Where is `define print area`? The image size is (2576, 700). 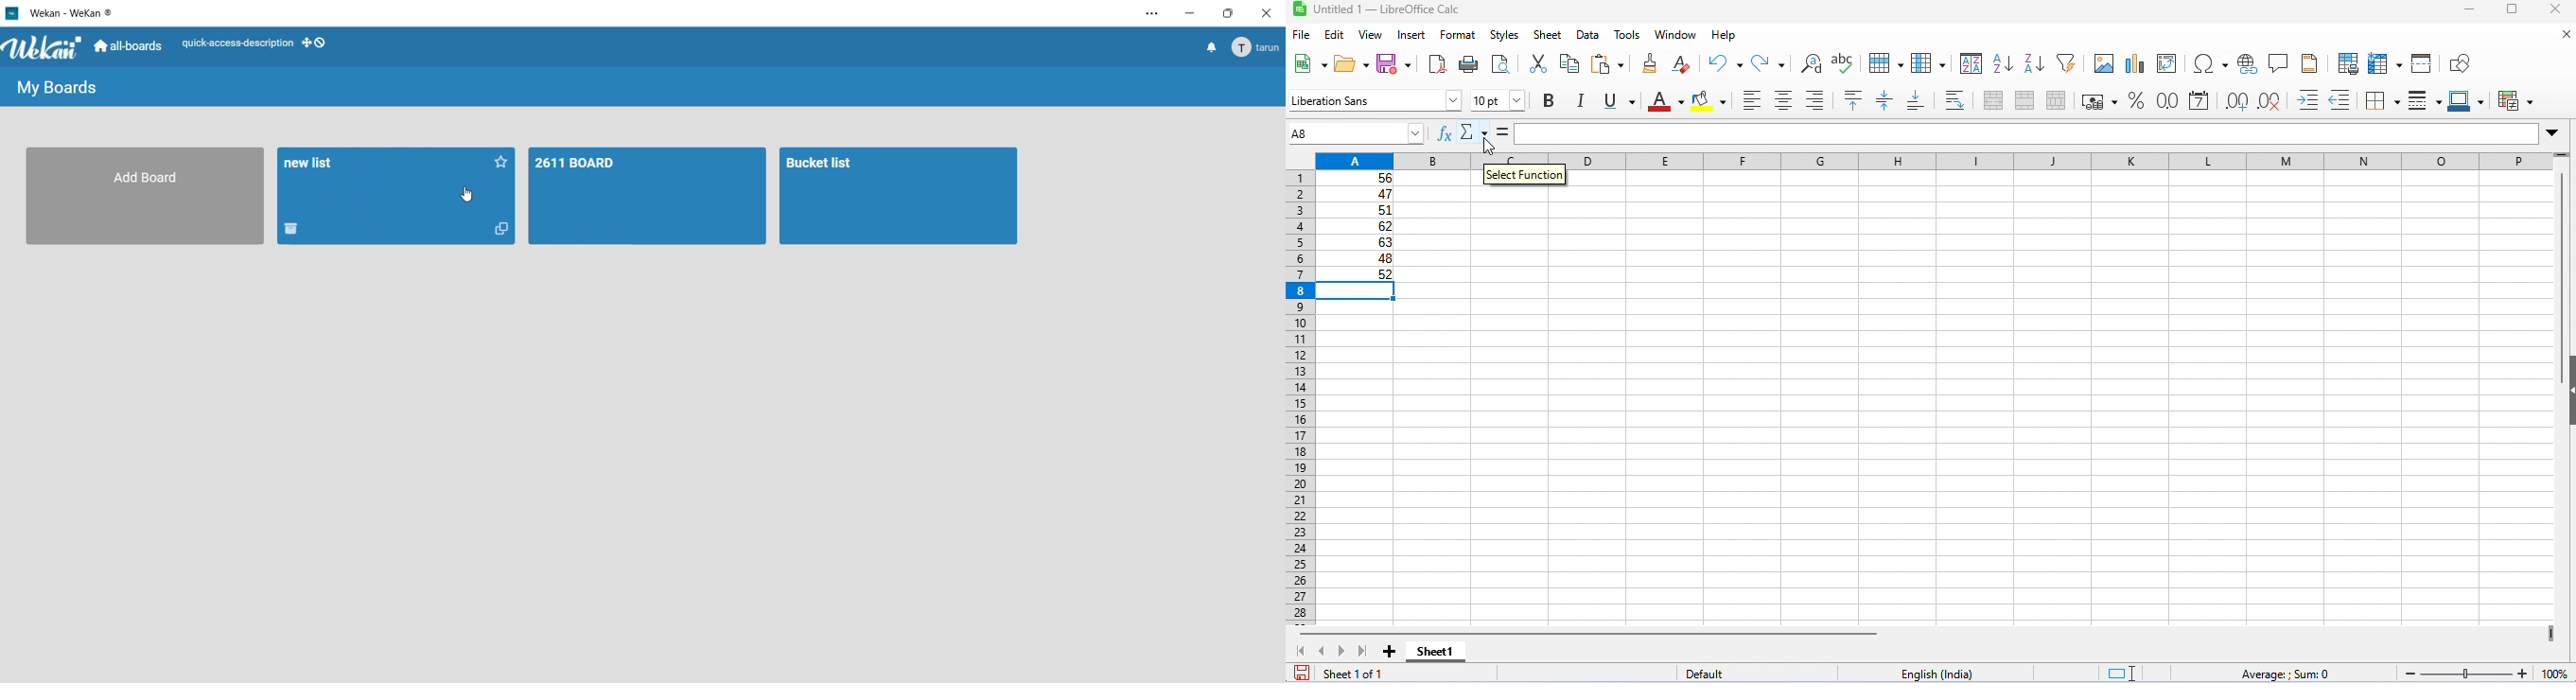
define print area is located at coordinates (2348, 63).